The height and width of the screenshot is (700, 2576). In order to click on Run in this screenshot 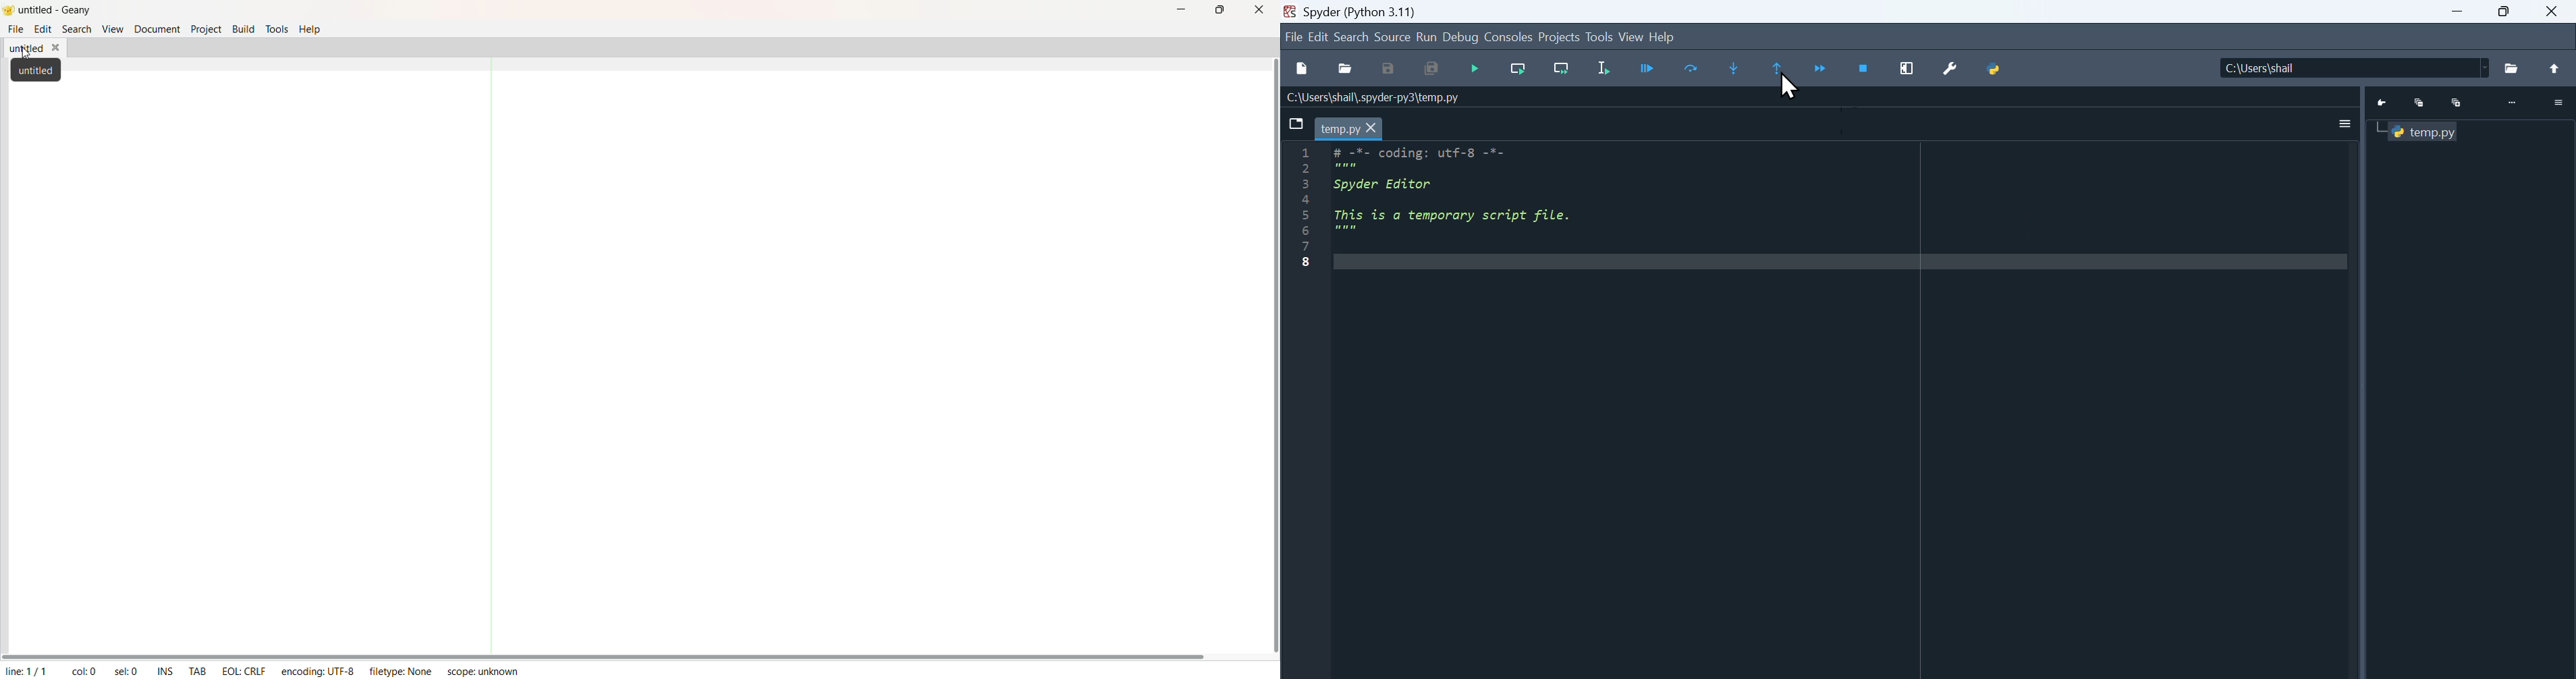, I will do `click(1649, 67)`.